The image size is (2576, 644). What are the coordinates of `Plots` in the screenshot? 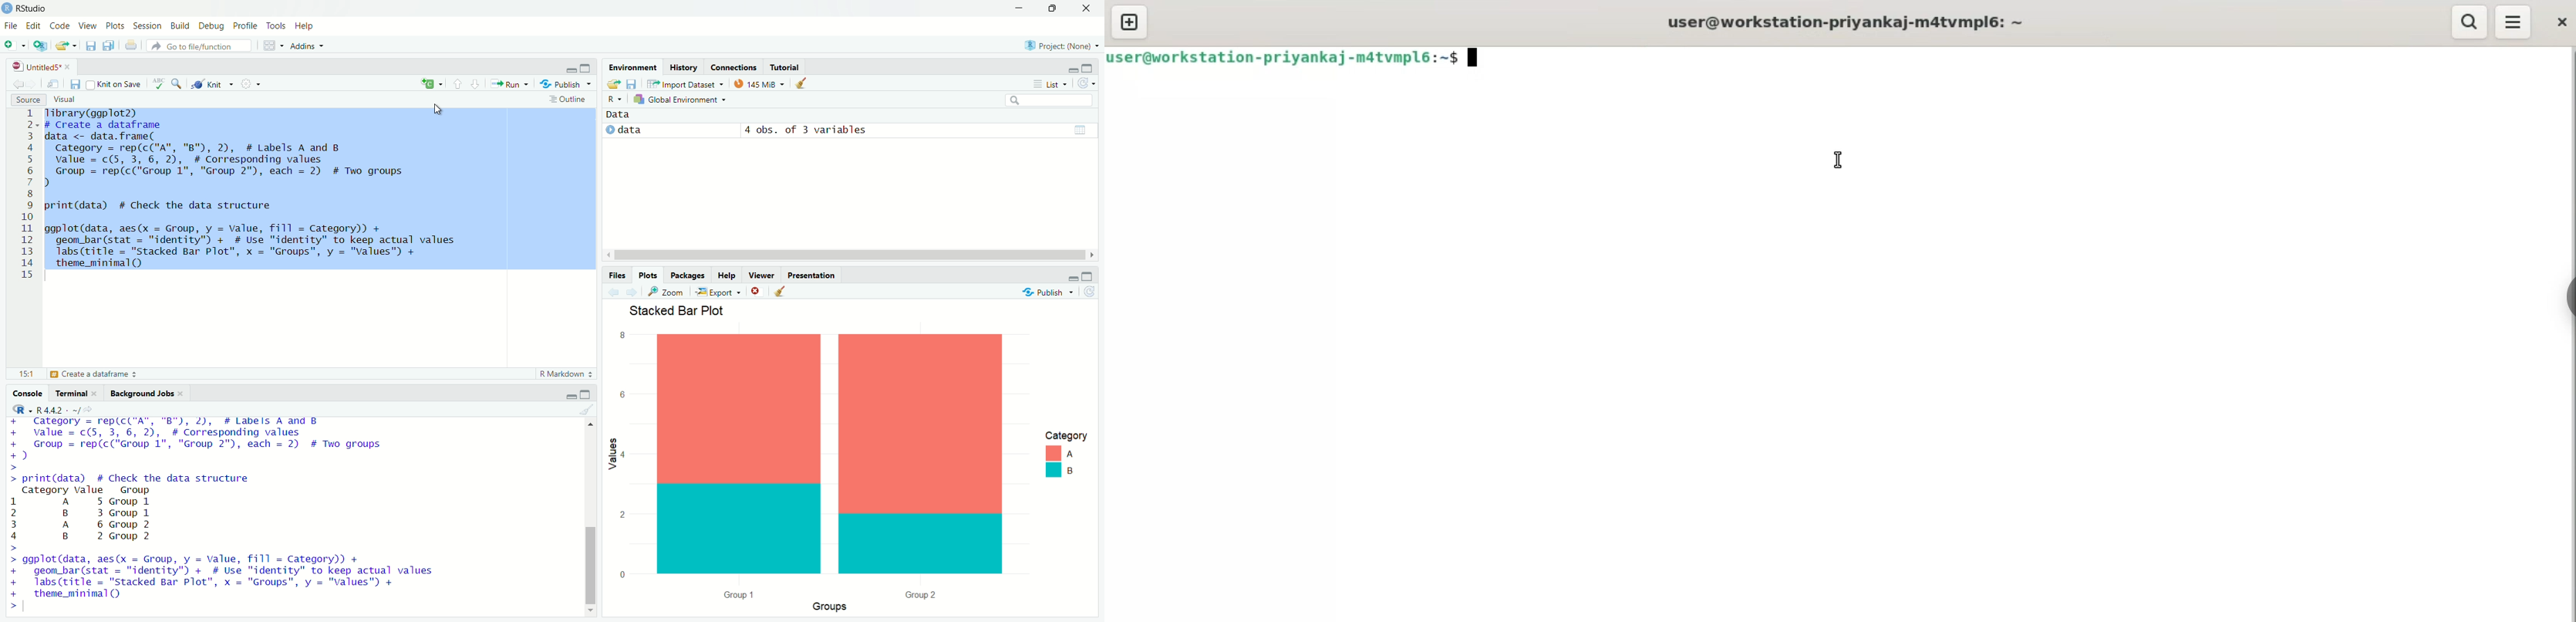 It's located at (115, 25).